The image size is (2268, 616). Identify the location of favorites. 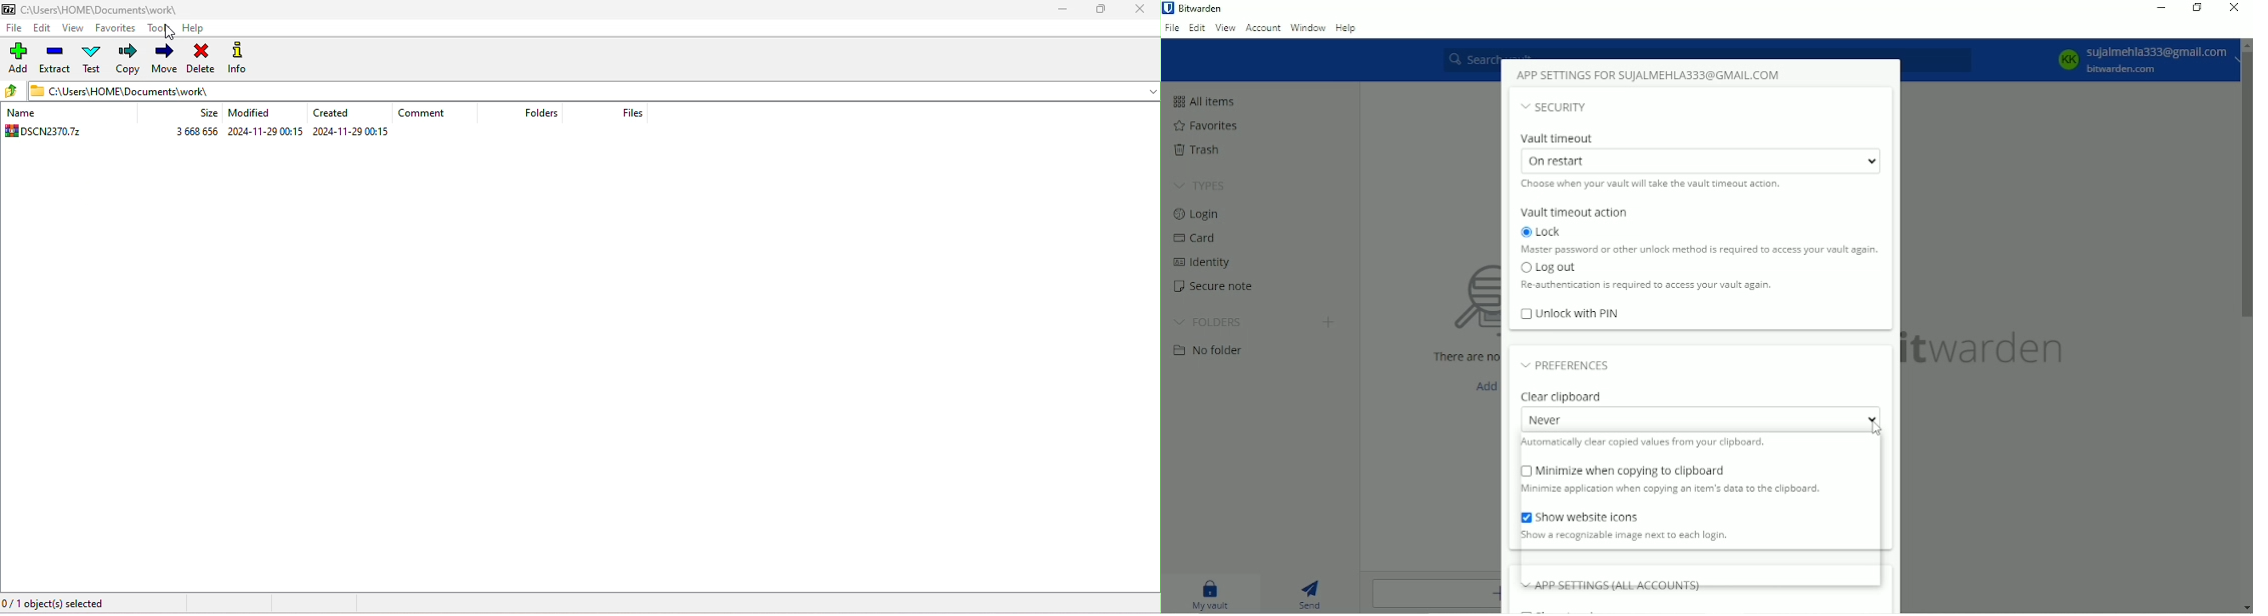
(118, 29).